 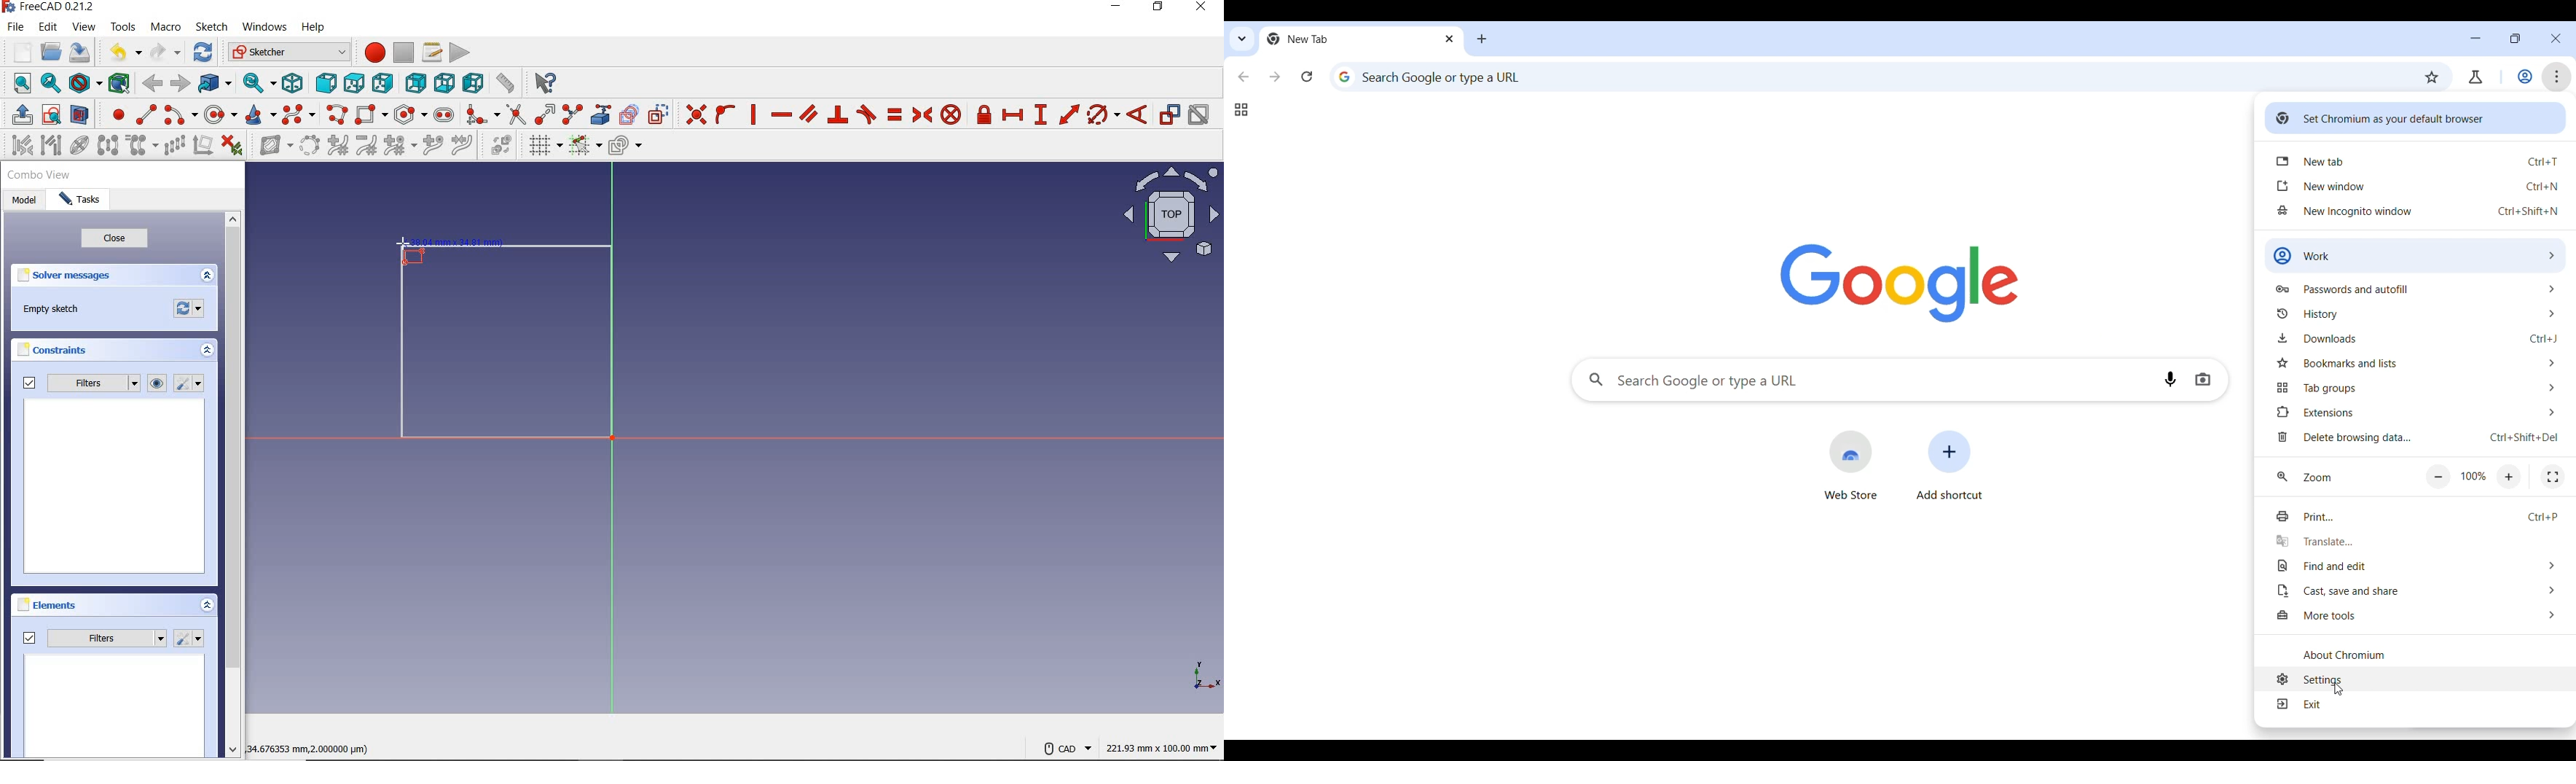 What do you see at coordinates (337, 147) in the screenshot?
I see `increase B-Spline degree` at bounding box center [337, 147].